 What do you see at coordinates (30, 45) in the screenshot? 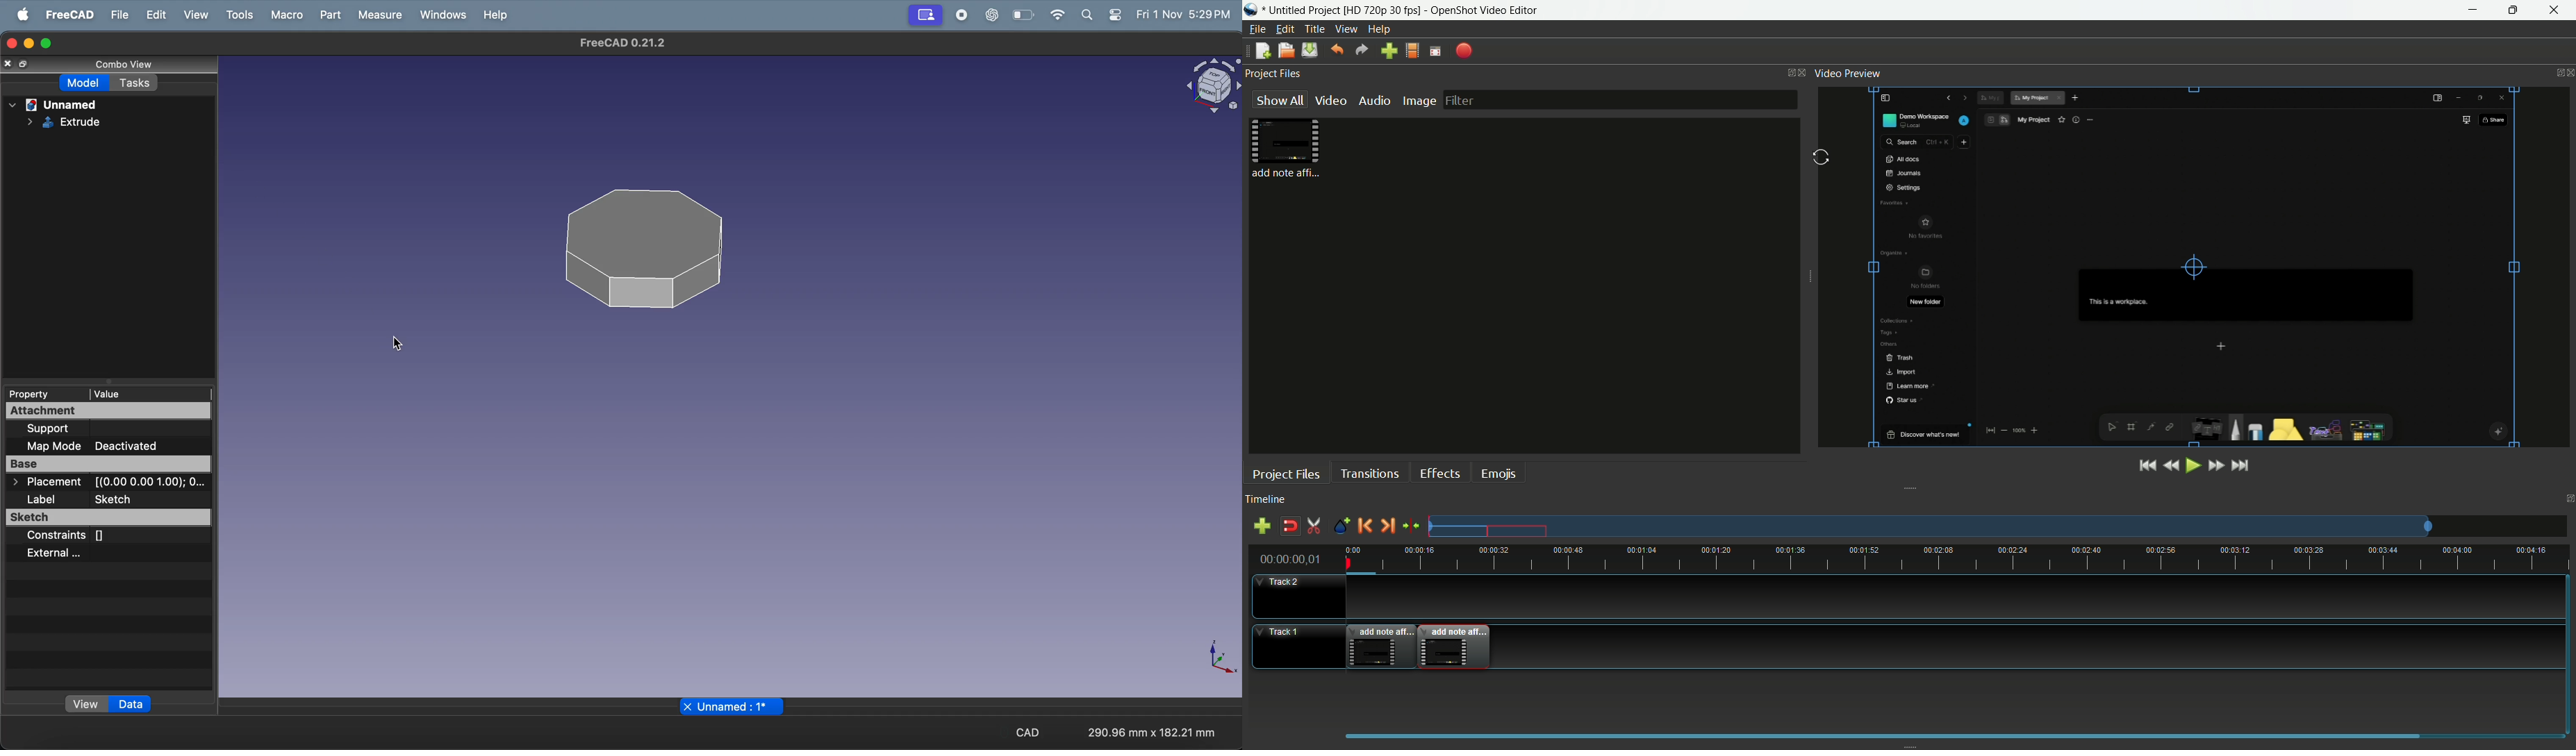
I see `minimize` at bounding box center [30, 45].